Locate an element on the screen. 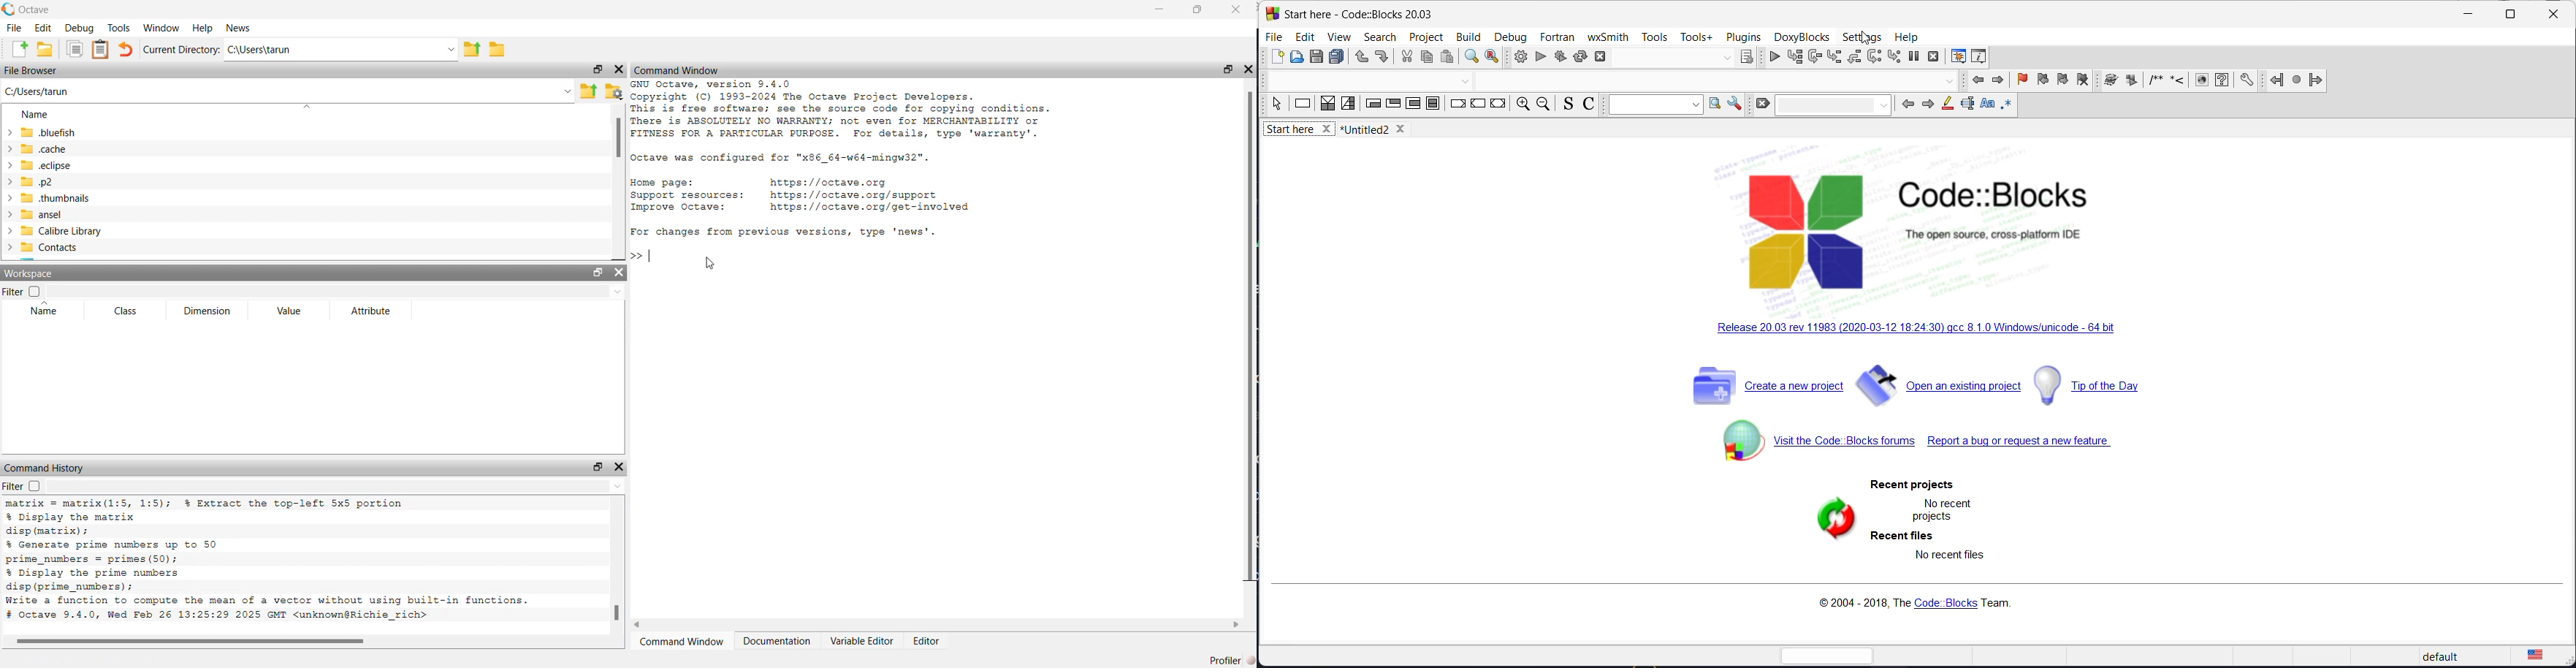  selection is located at coordinates (1349, 105).